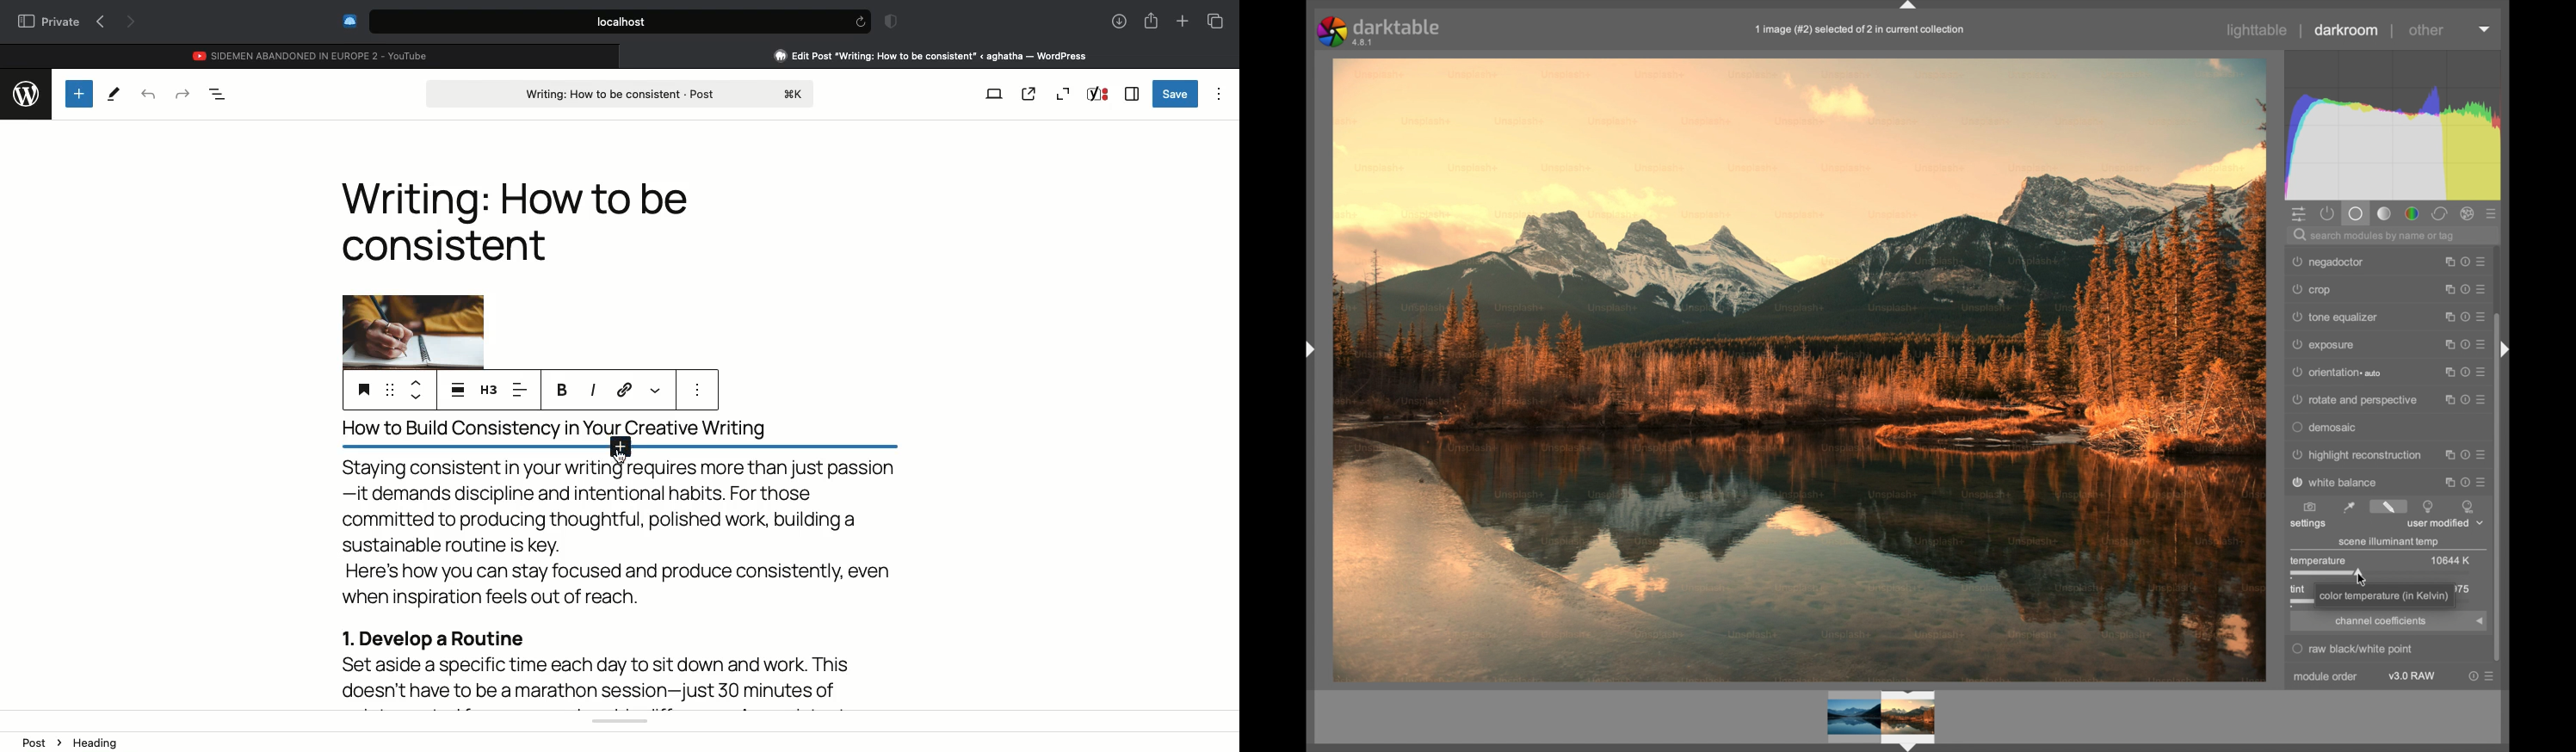 Image resolution: width=2576 pixels, height=756 pixels. I want to click on Search bar, so click(603, 22).